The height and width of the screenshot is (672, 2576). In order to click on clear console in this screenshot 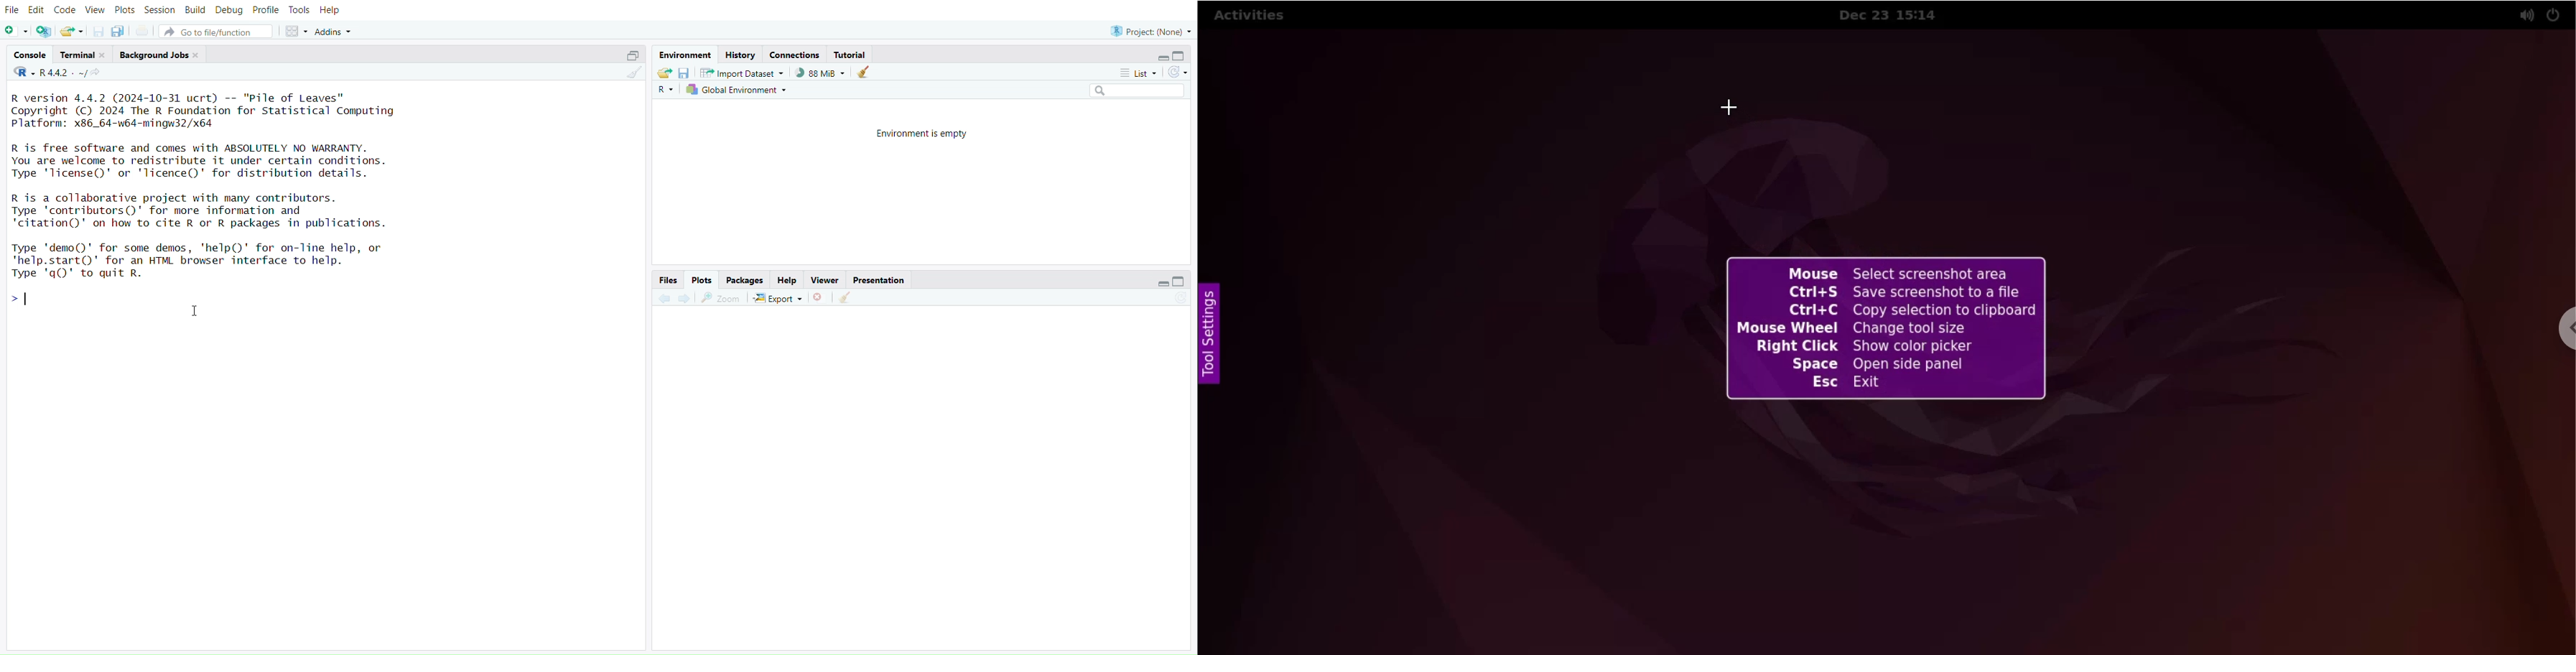, I will do `click(631, 74)`.